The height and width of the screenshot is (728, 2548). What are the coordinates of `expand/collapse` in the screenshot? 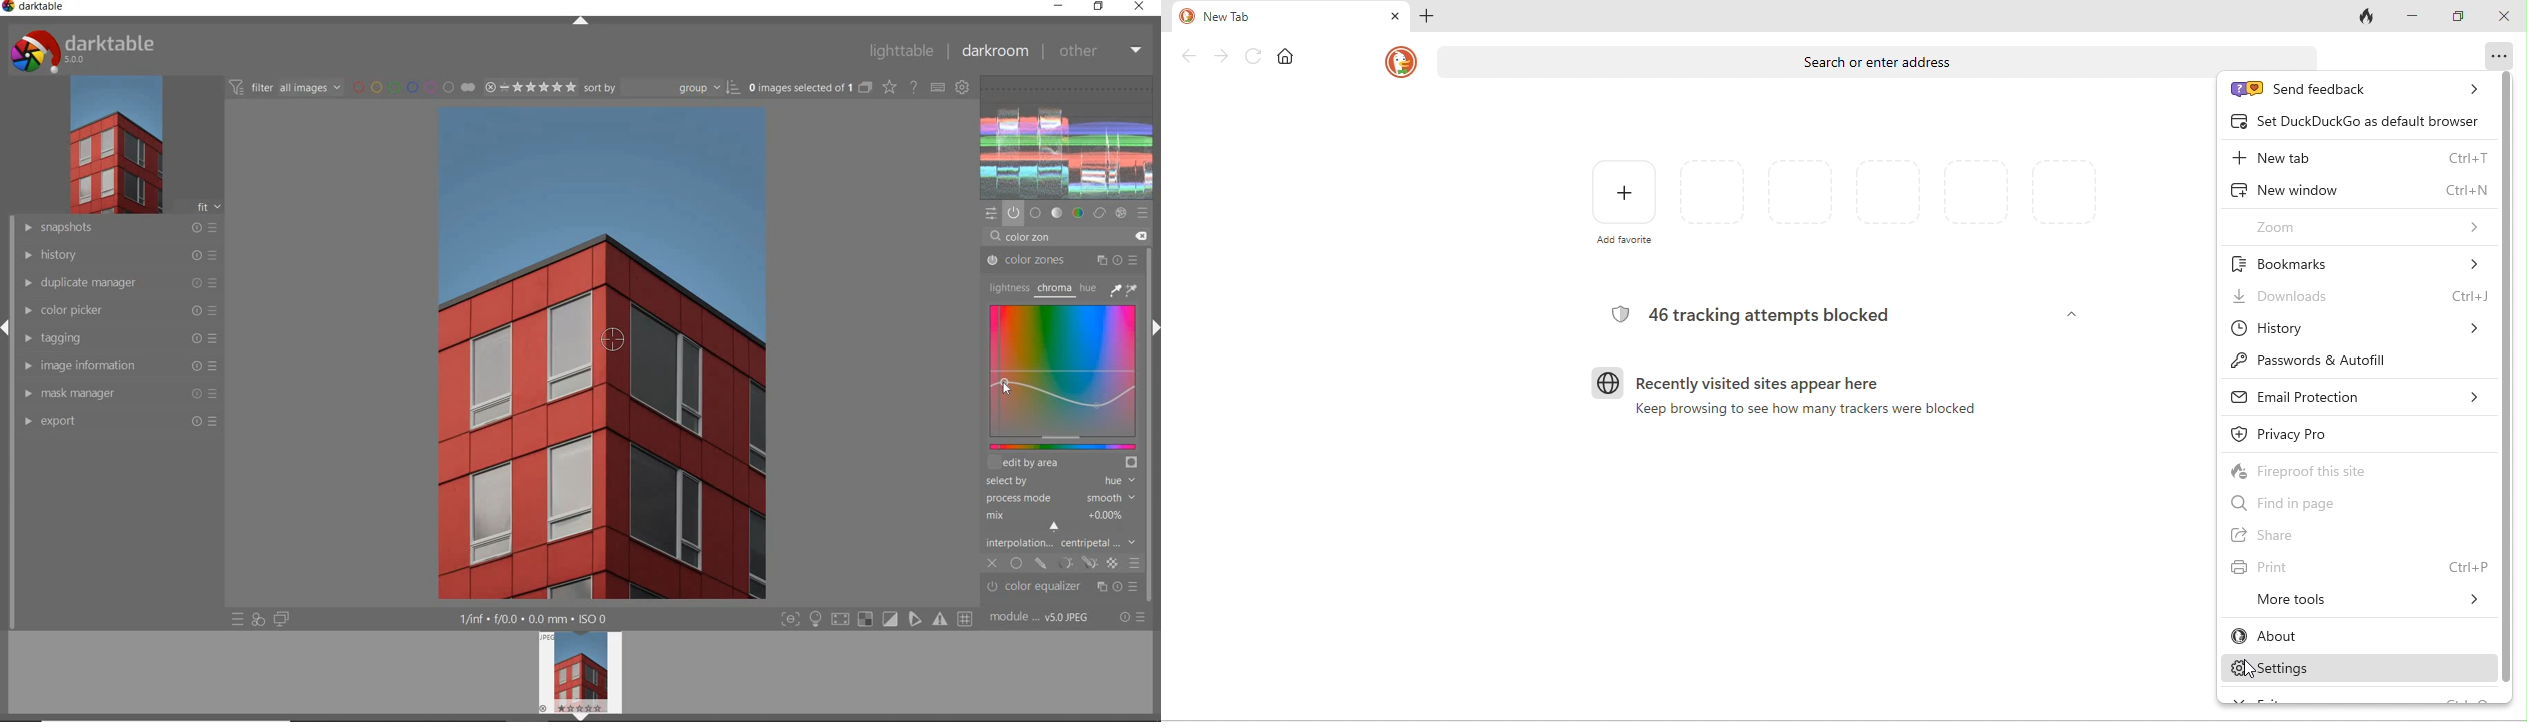 It's located at (580, 716).